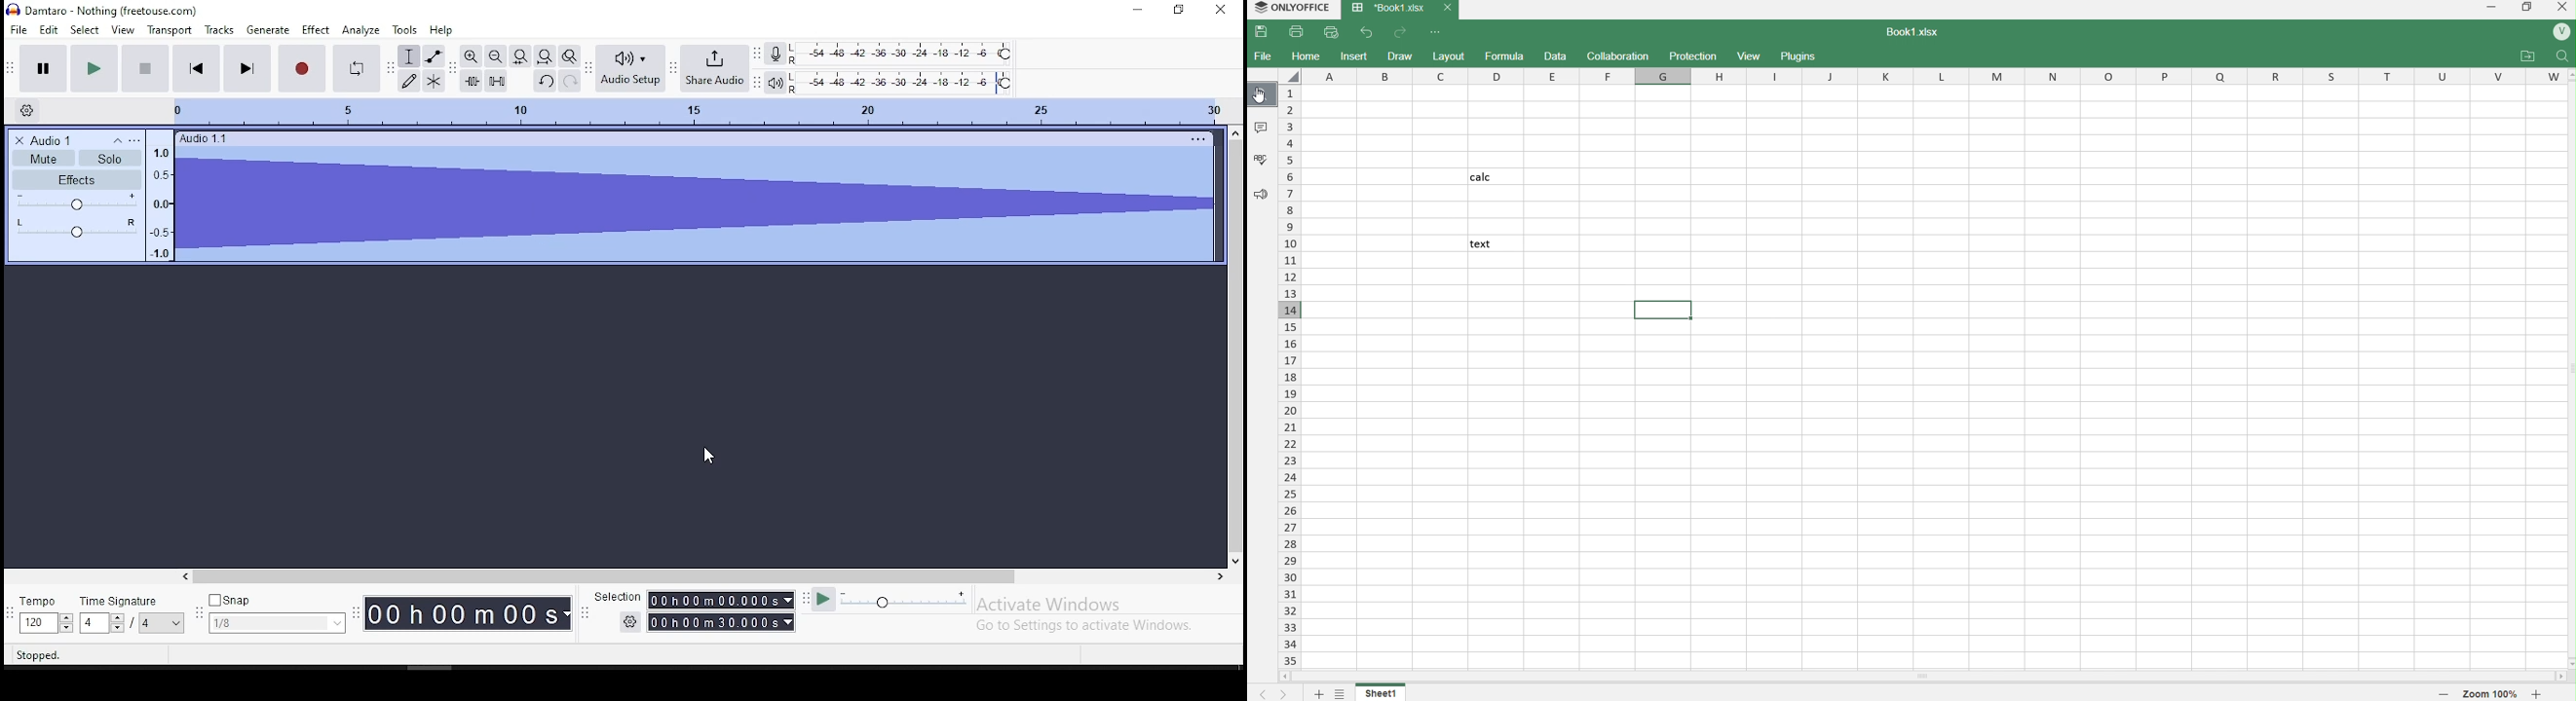 This screenshot has height=728, width=2576. I want to click on close, so click(2560, 10).